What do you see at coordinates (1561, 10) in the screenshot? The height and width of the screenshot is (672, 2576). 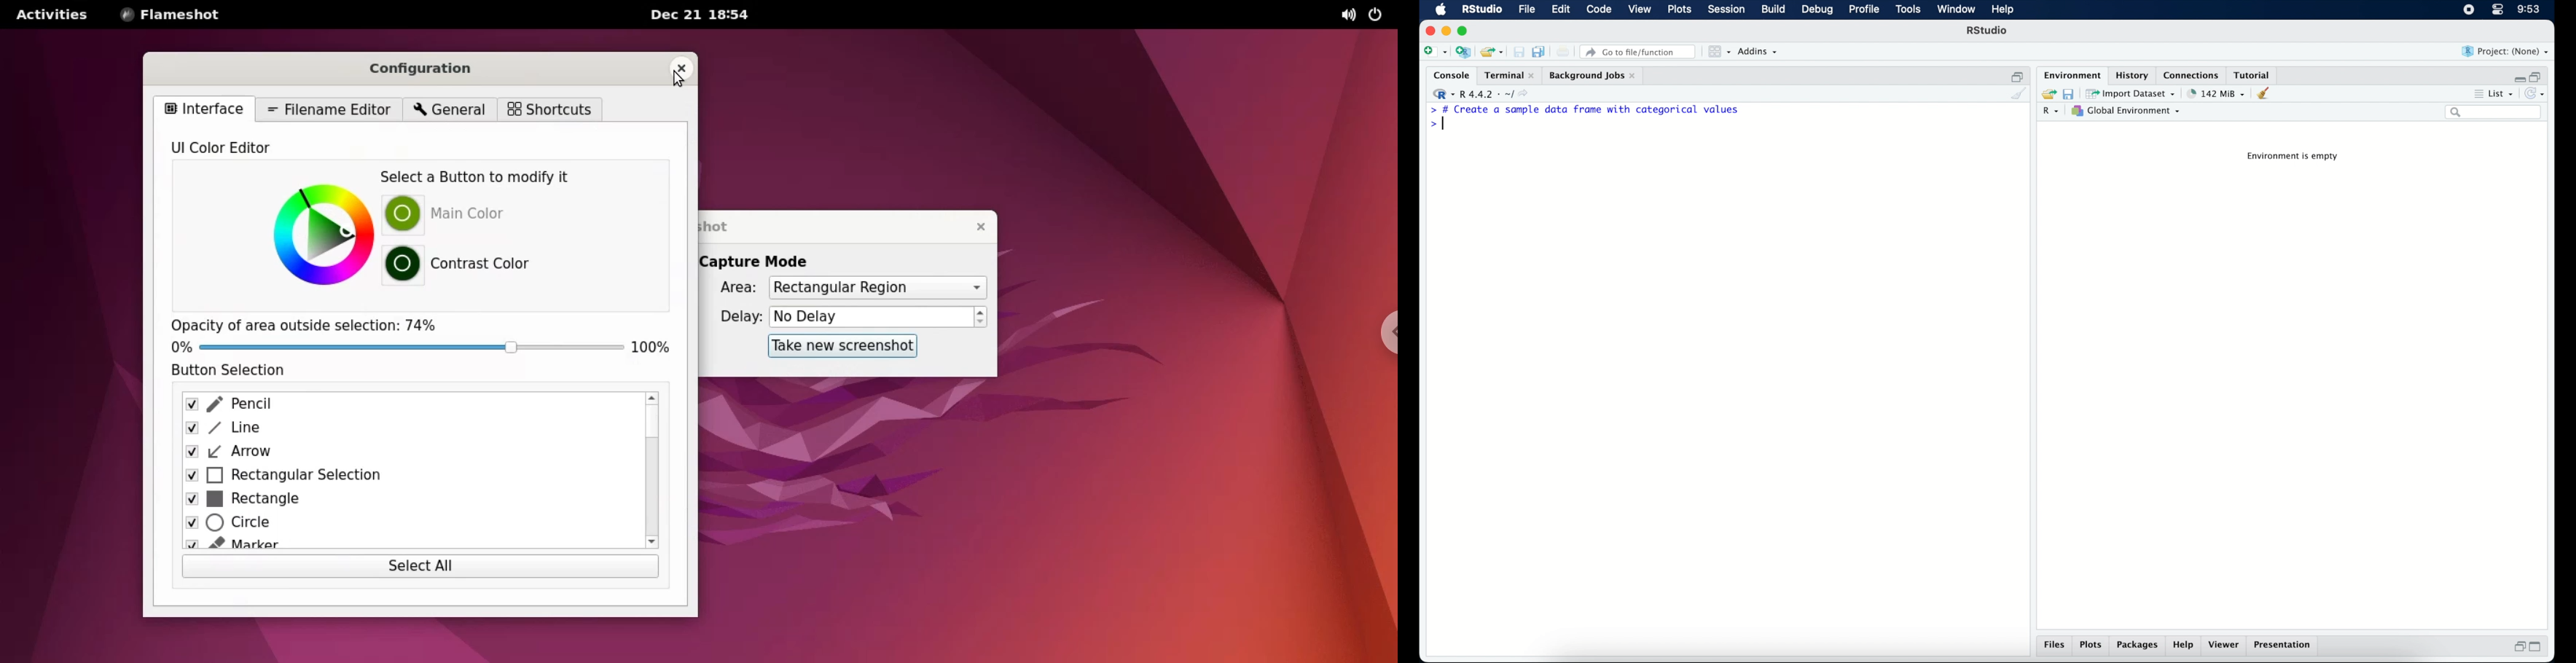 I see `edit` at bounding box center [1561, 10].